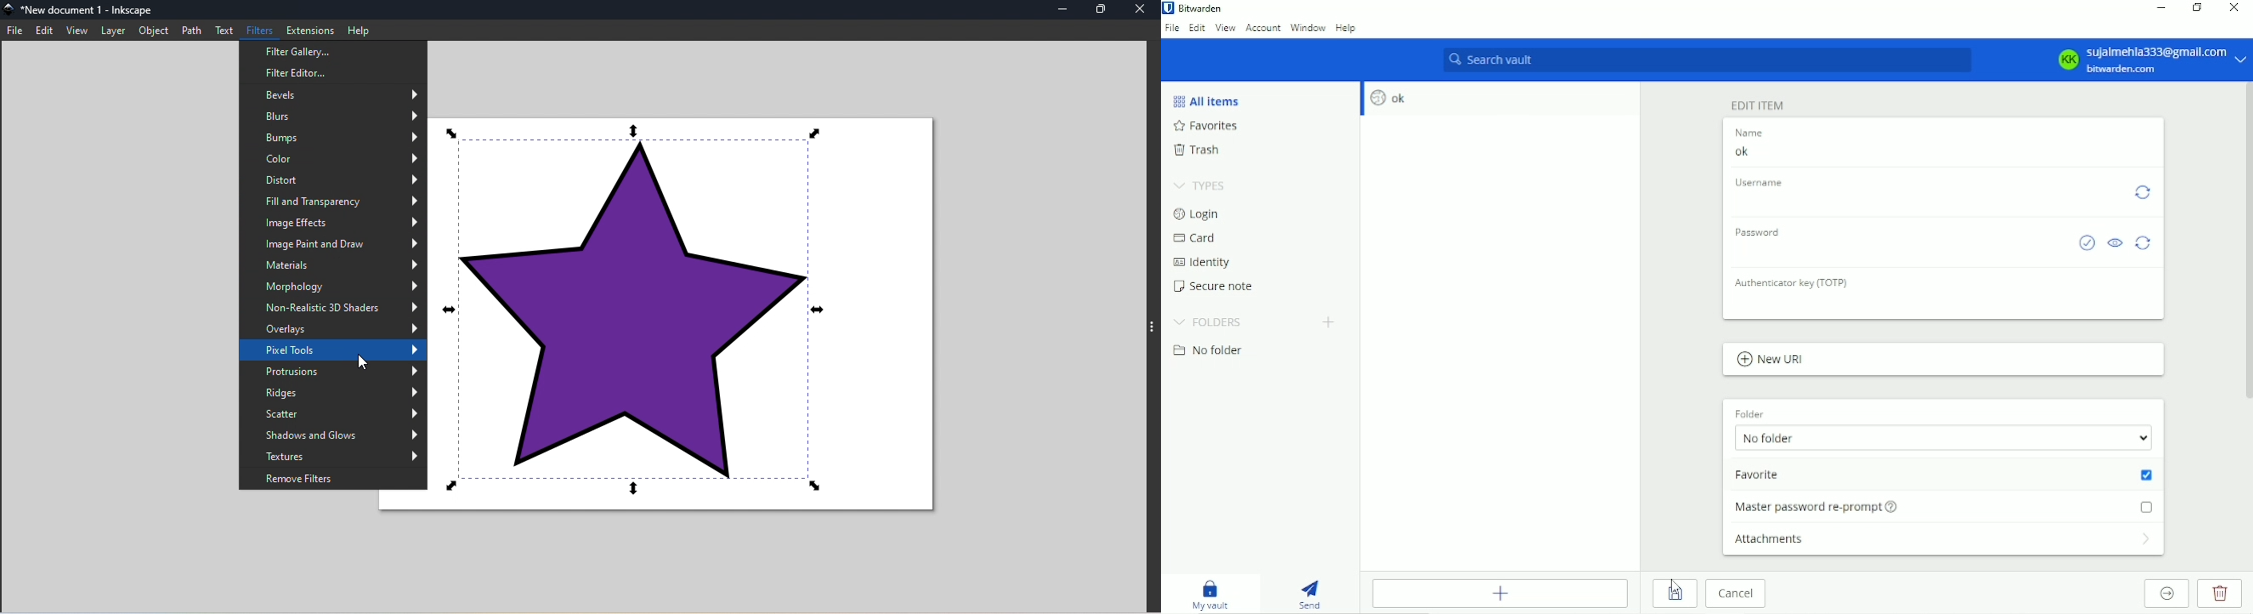 Image resolution: width=2268 pixels, height=616 pixels. What do you see at coordinates (1392, 97) in the screenshot?
I see `ok` at bounding box center [1392, 97].